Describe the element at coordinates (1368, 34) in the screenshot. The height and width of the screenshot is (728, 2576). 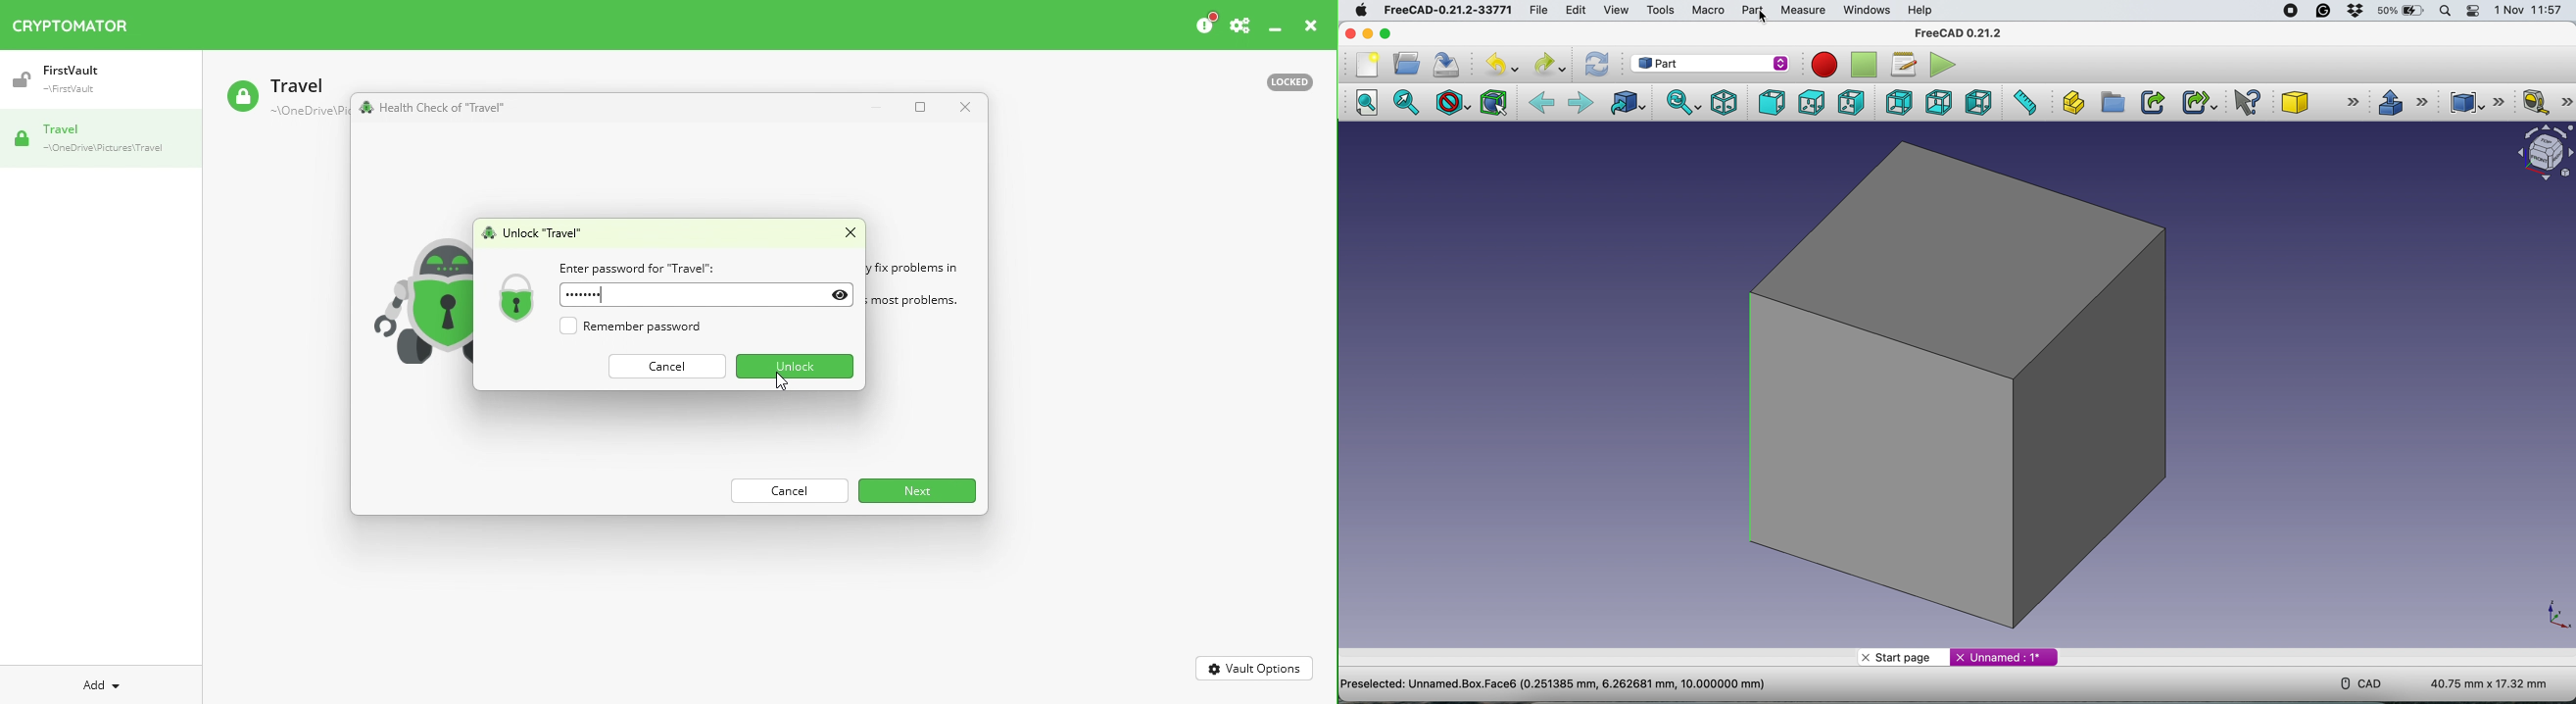
I see `minimise` at that location.